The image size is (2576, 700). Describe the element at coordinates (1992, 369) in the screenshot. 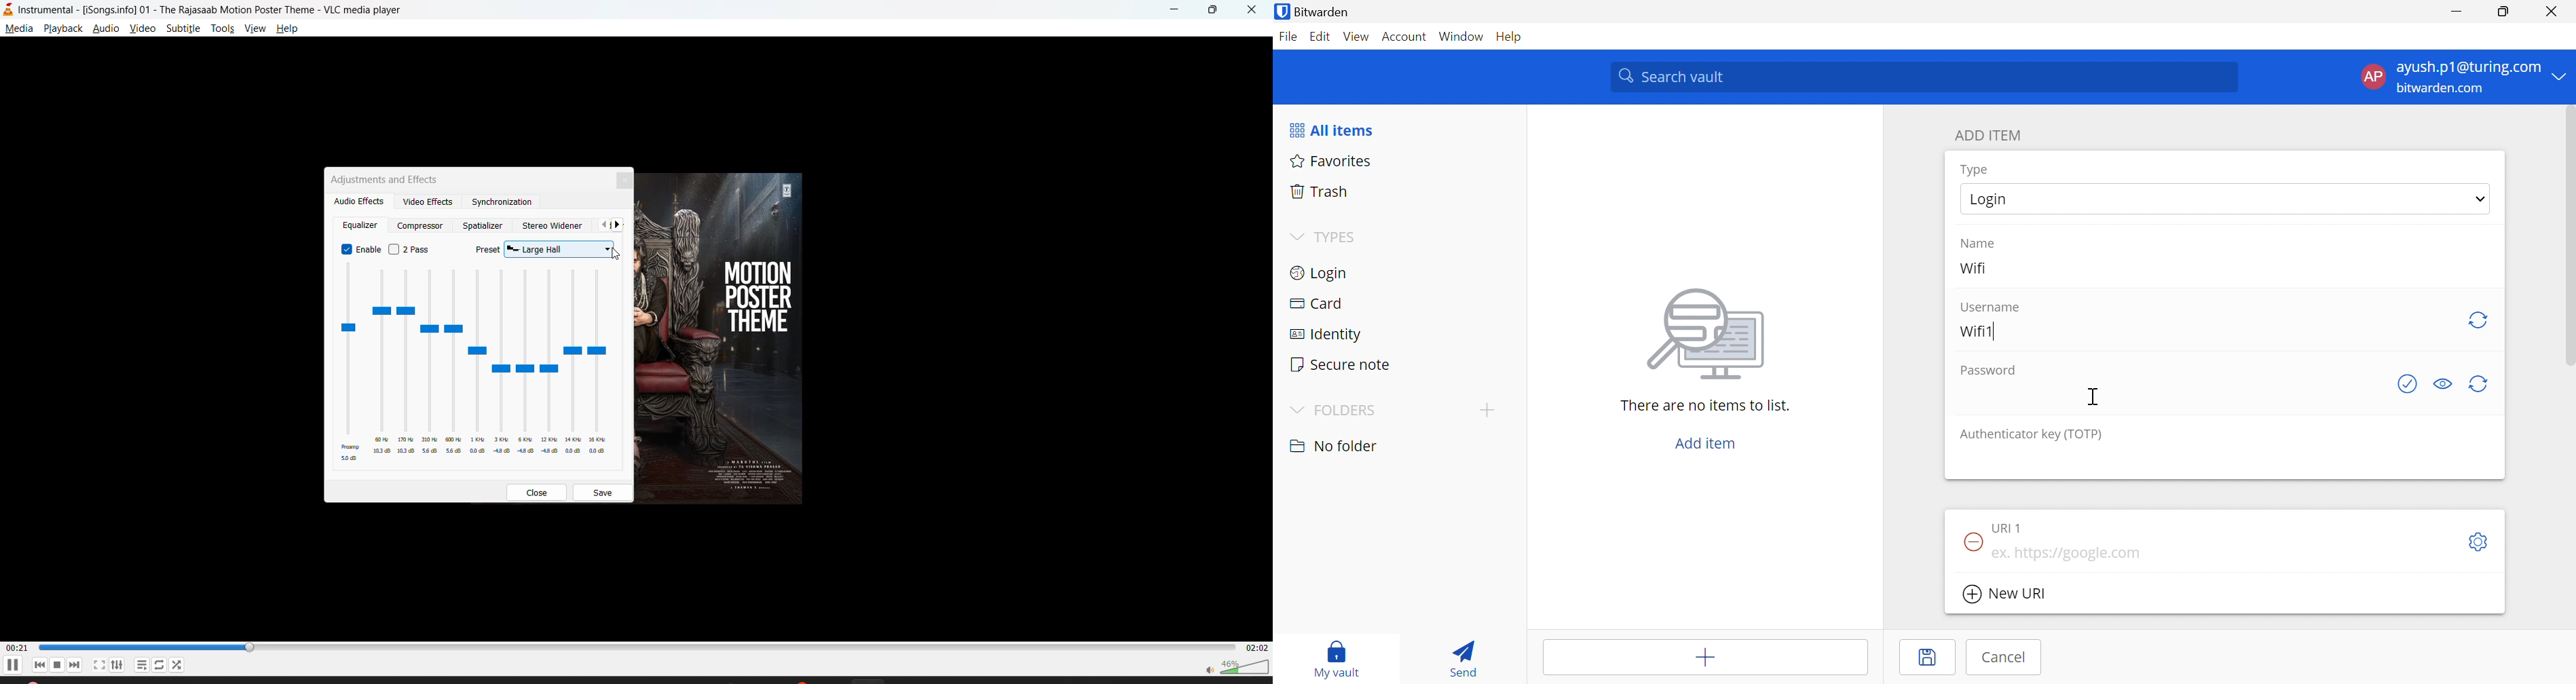

I see `Password` at that location.